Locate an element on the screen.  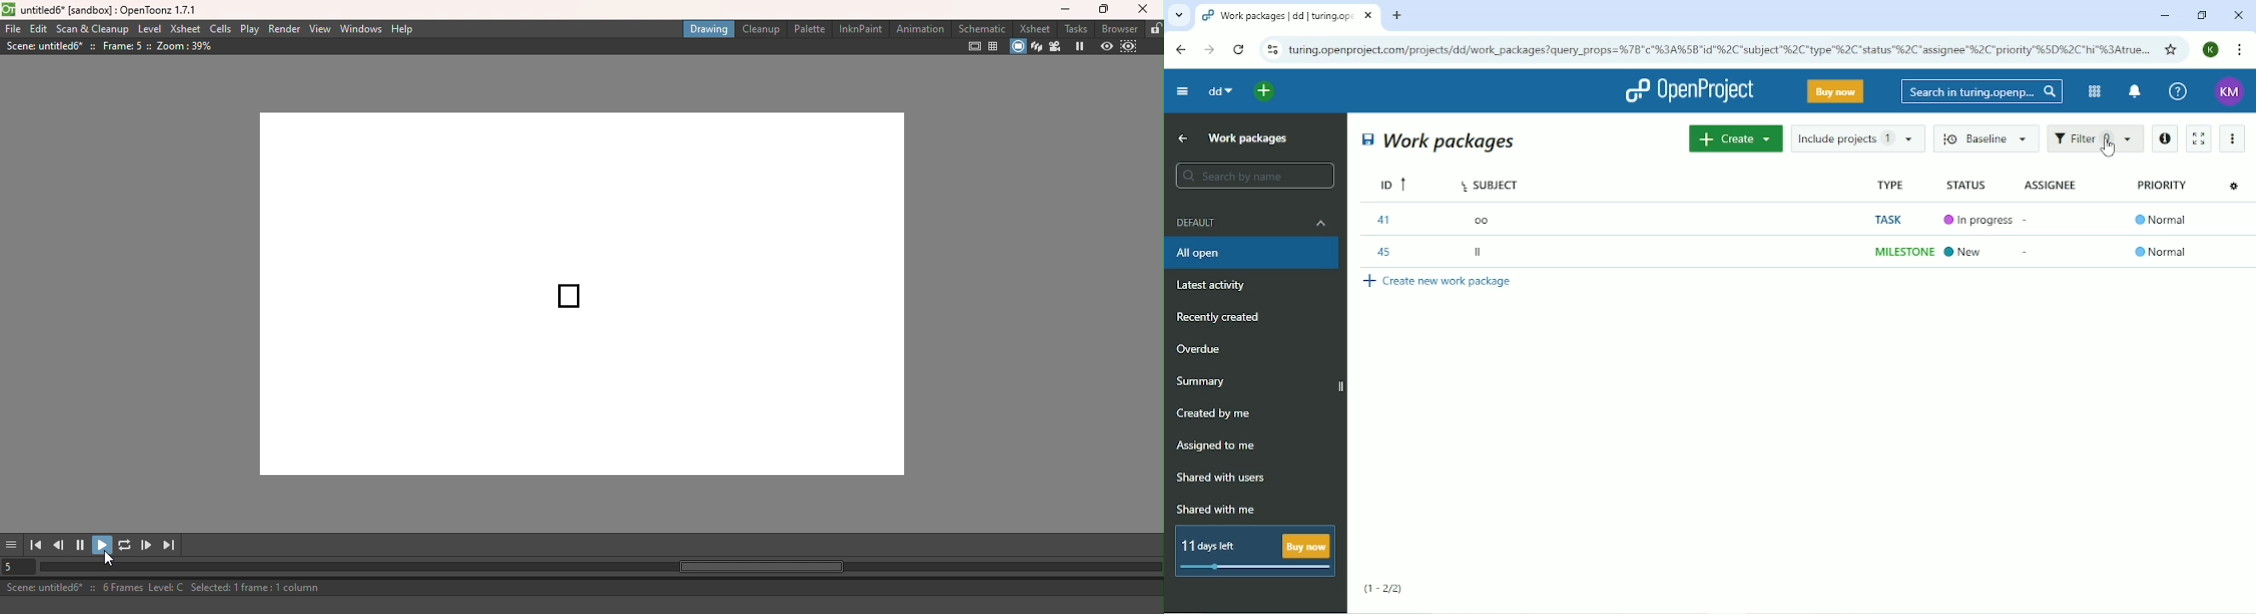
Open details view is located at coordinates (2164, 139).